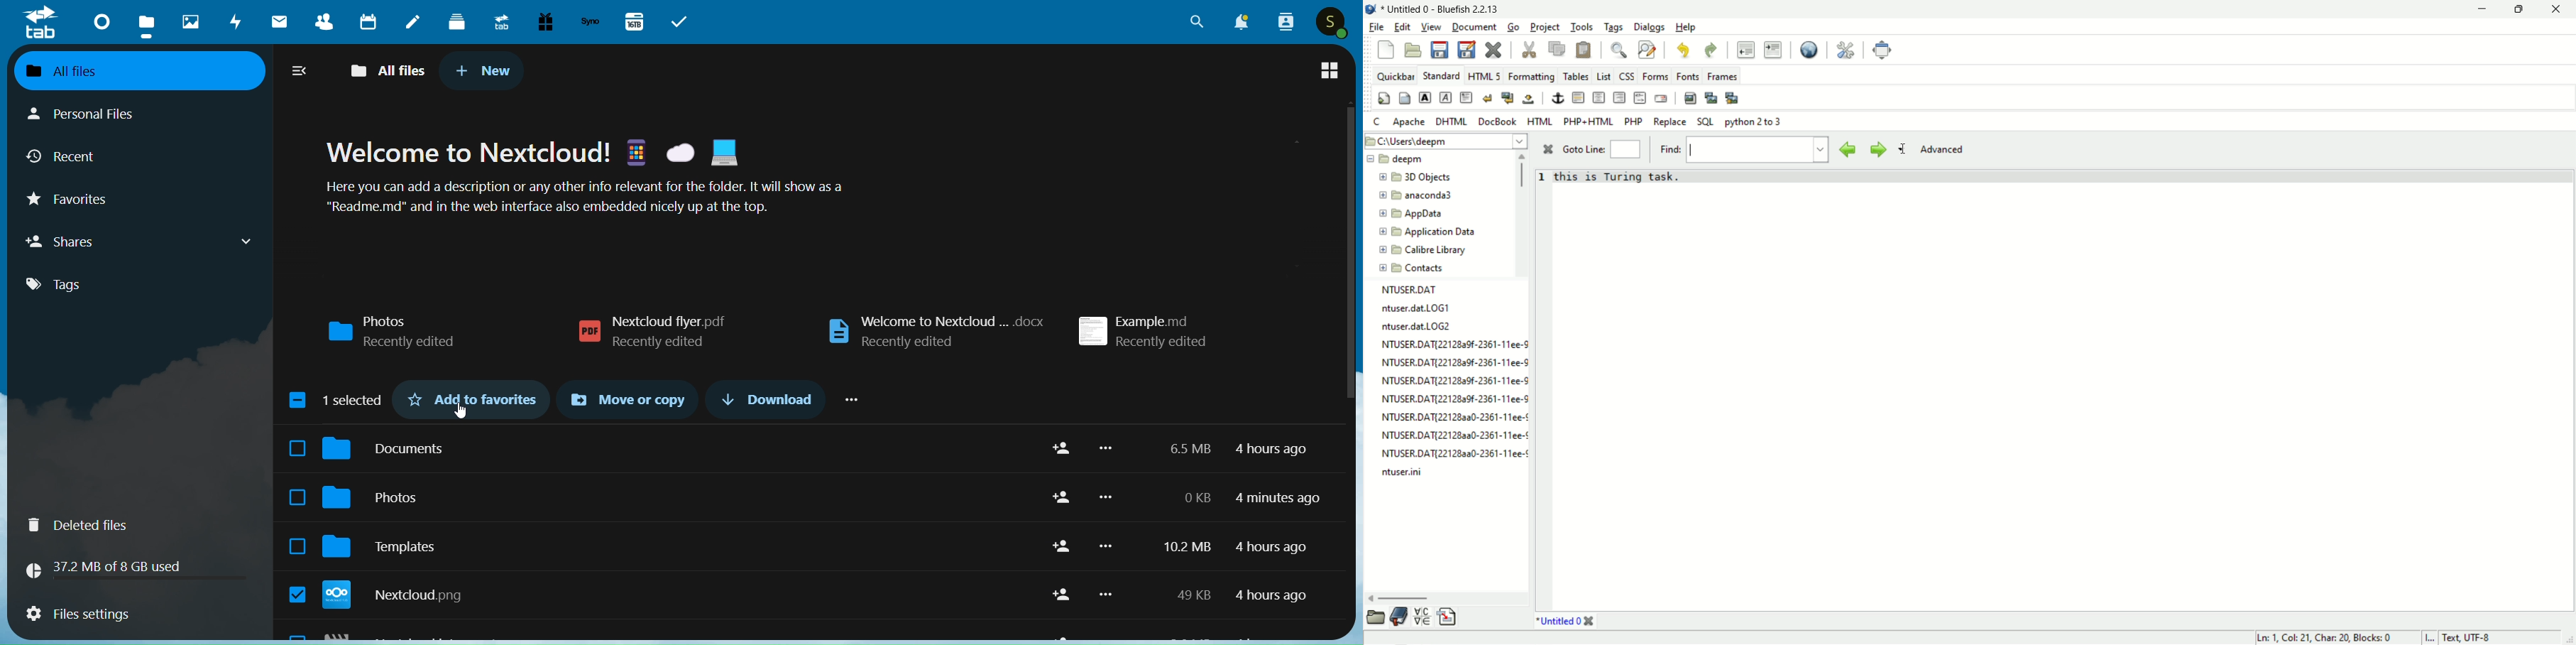 This screenshot has width=2576, height=672. Describe the element at coordinates (652, 332) in the screenshot. I see `Nextcloud flyer.pdf Recently edited` at that location.